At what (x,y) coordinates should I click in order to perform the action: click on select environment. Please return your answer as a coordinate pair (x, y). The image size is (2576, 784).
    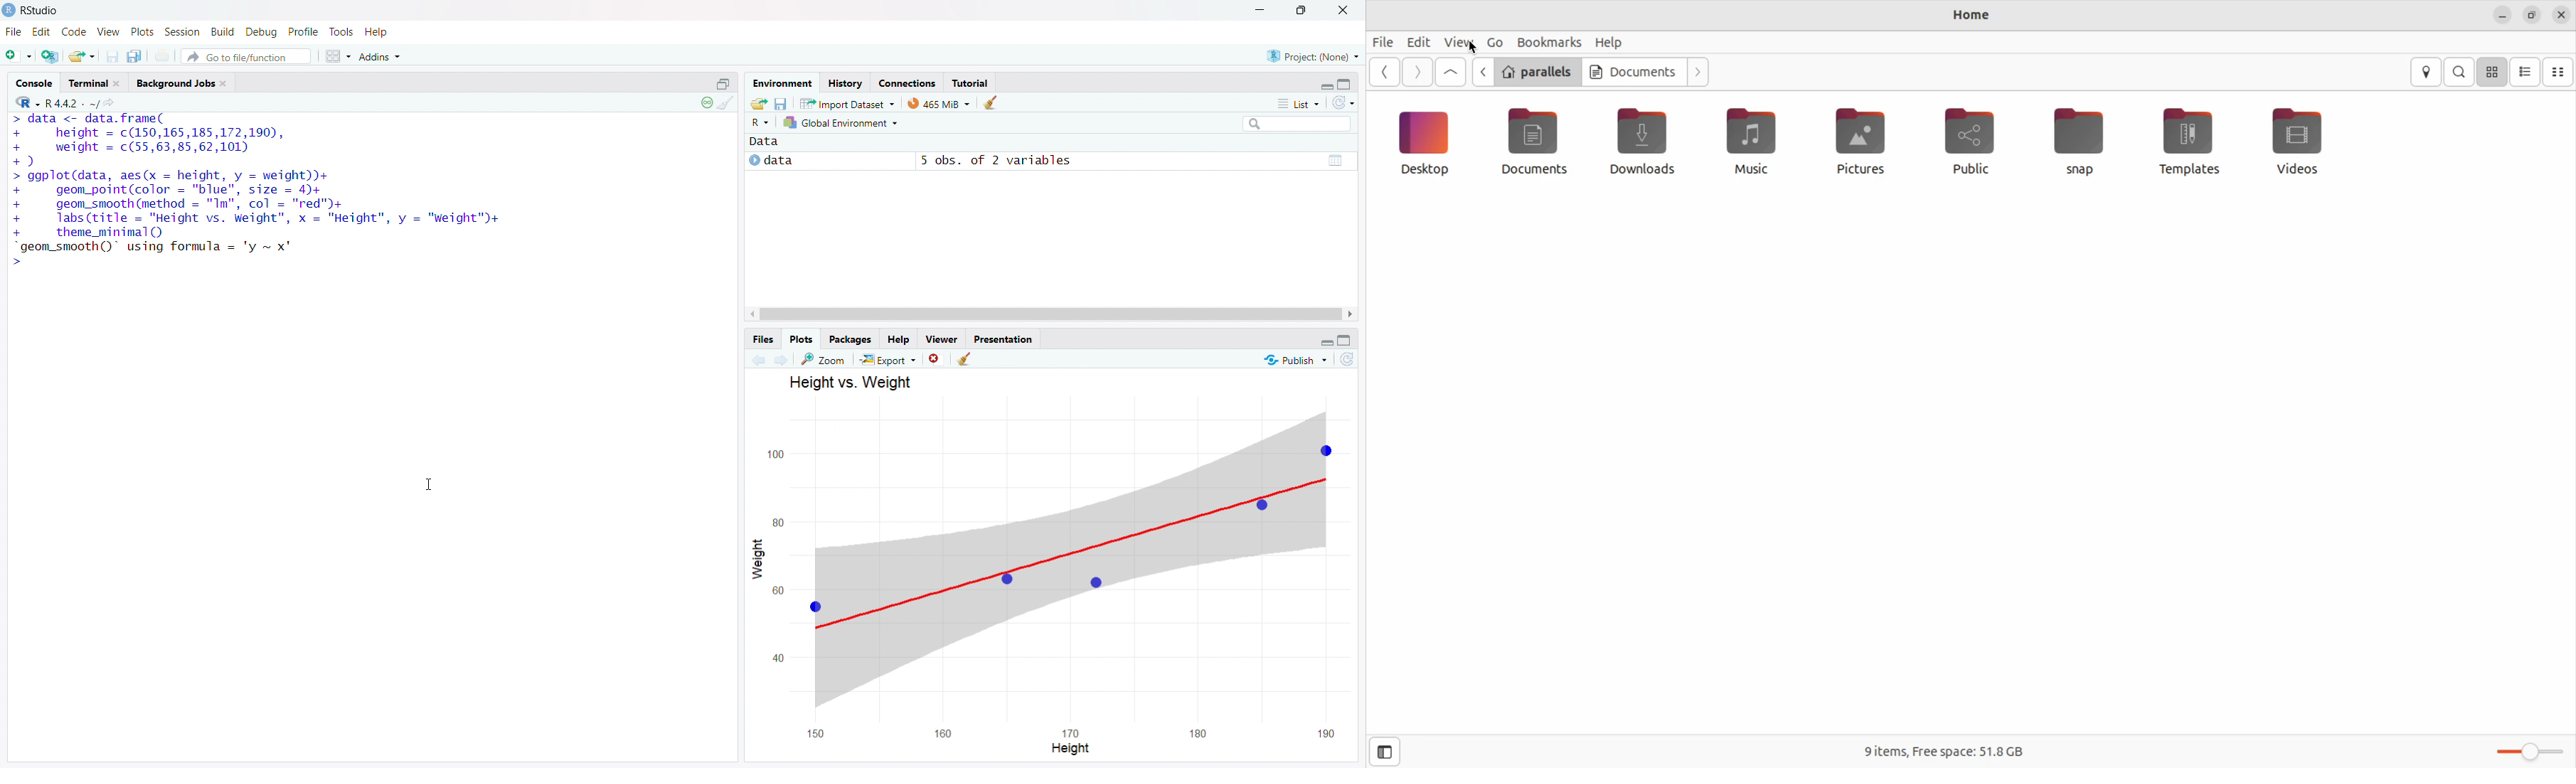
    Looking at the image, I should click on (842, 123).